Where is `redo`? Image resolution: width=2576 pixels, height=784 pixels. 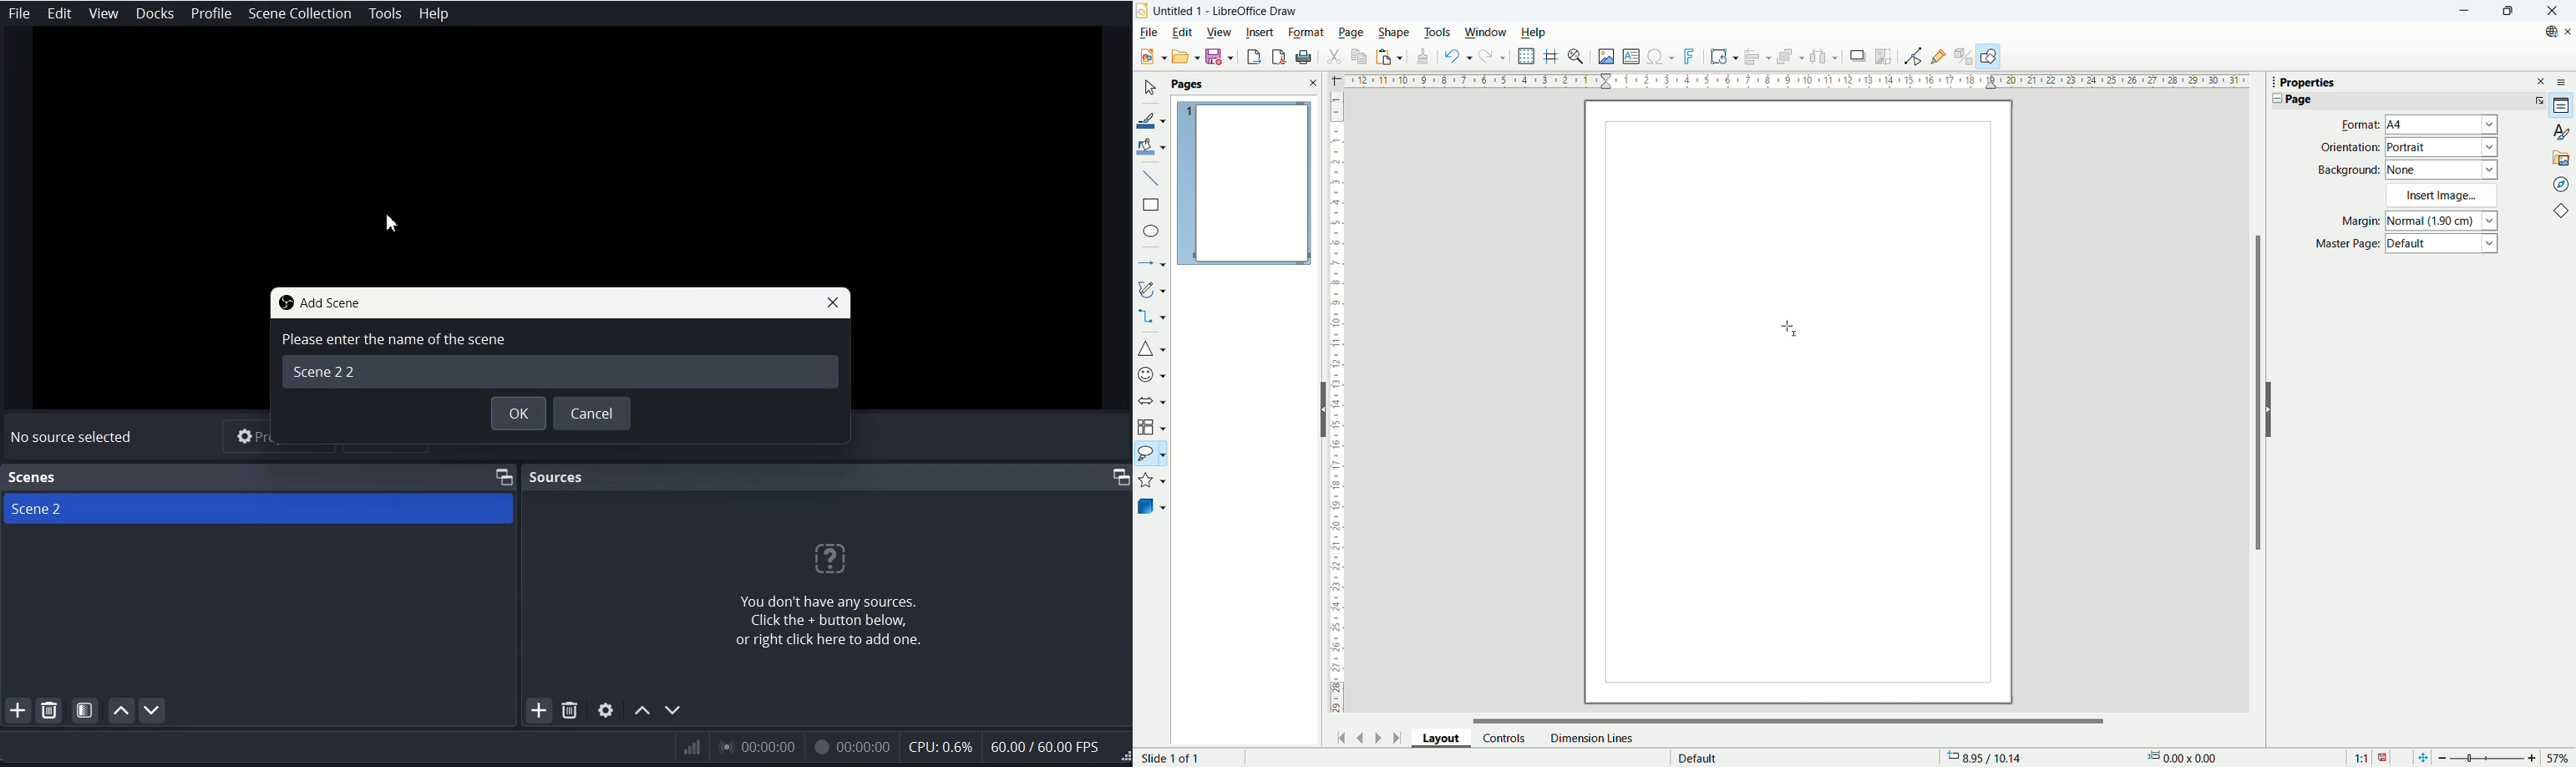 redo is located at coordinates (1493, 59).